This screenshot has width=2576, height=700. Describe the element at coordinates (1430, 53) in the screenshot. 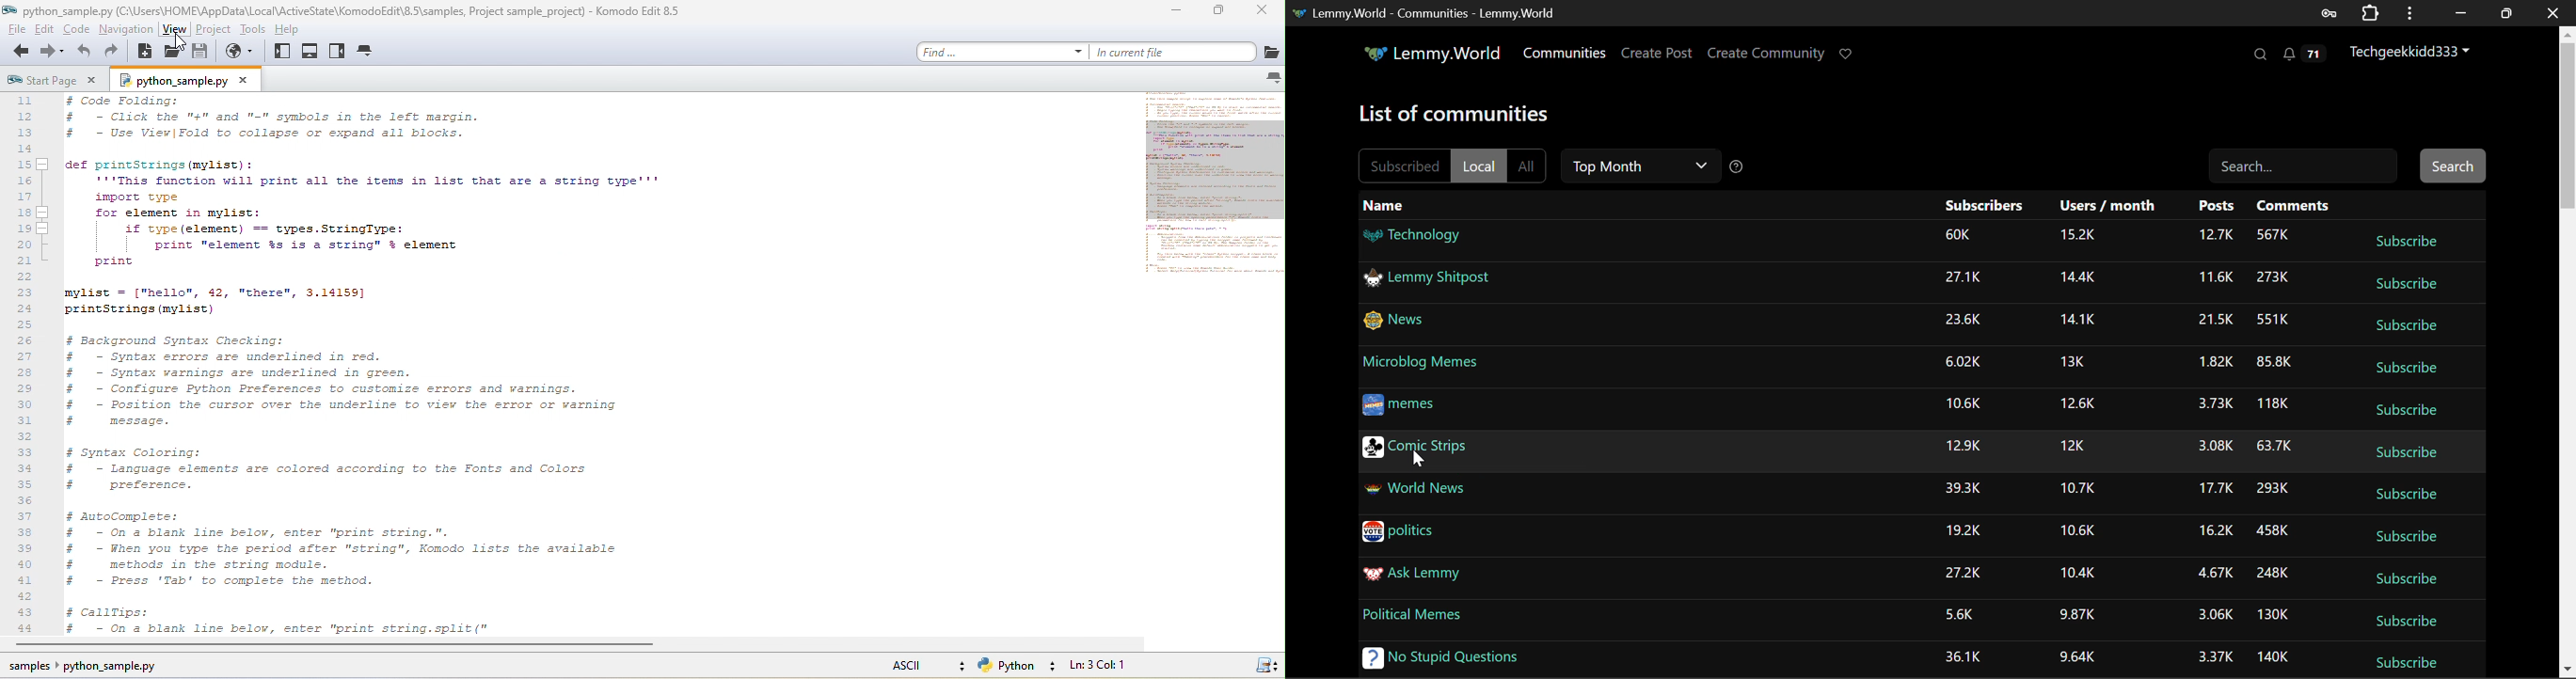

I see `Lemmy.World` at that location.